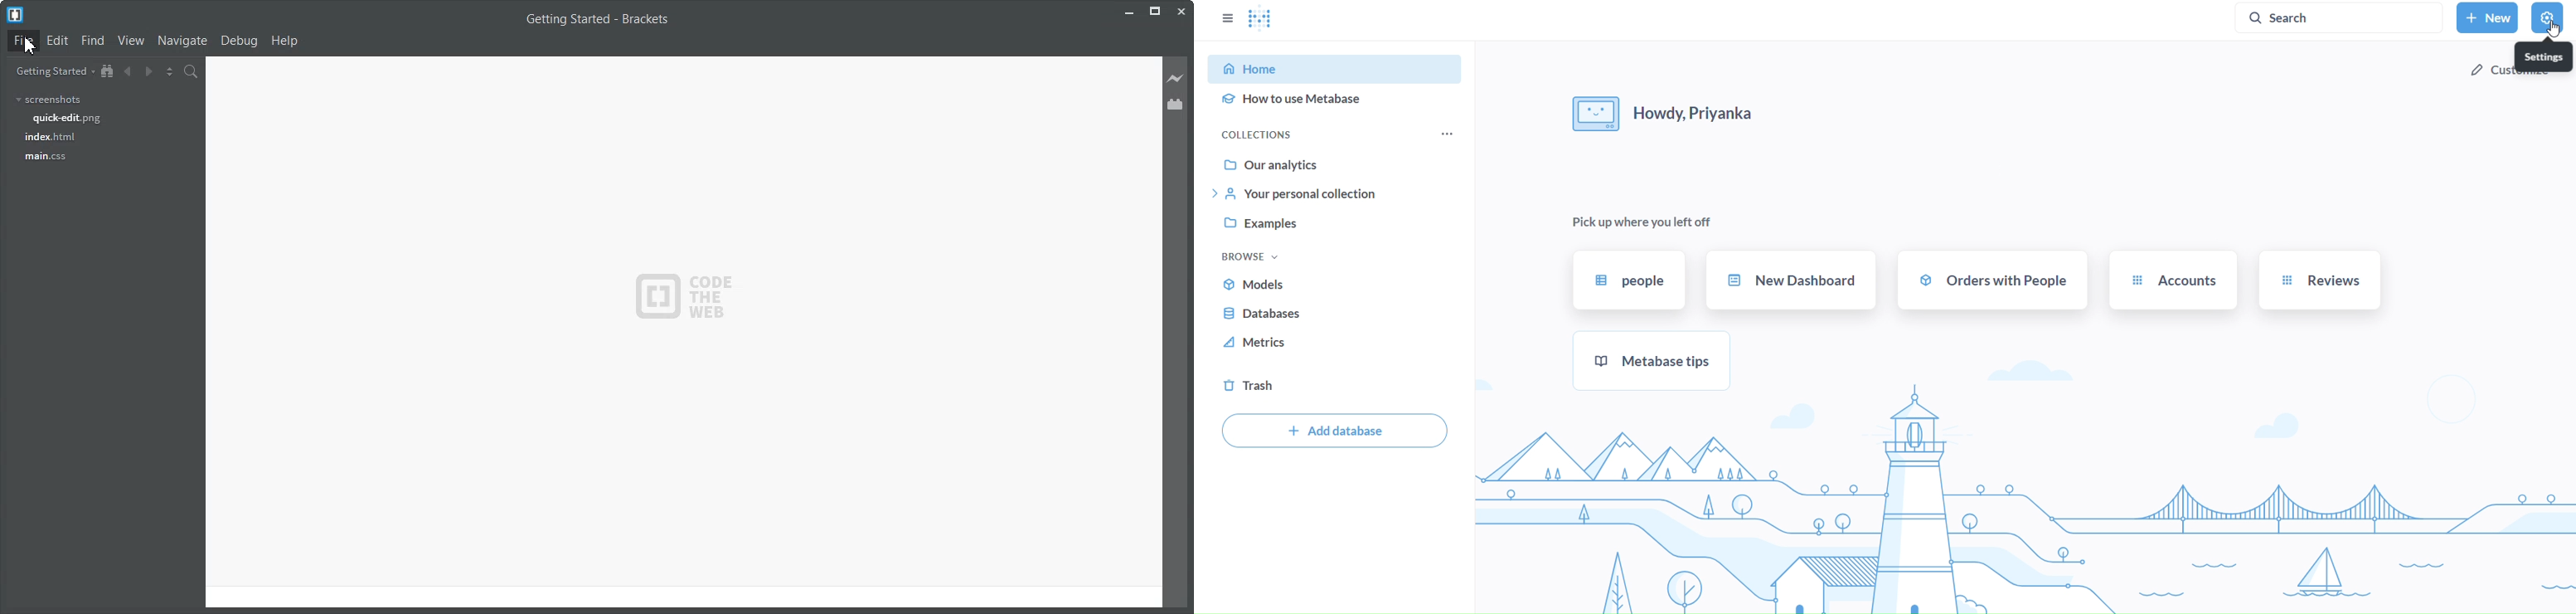  What do you see at coordinates (1176, 77) in the screenshot?
I see `Live Preview` at bounding box center [1176, 77].